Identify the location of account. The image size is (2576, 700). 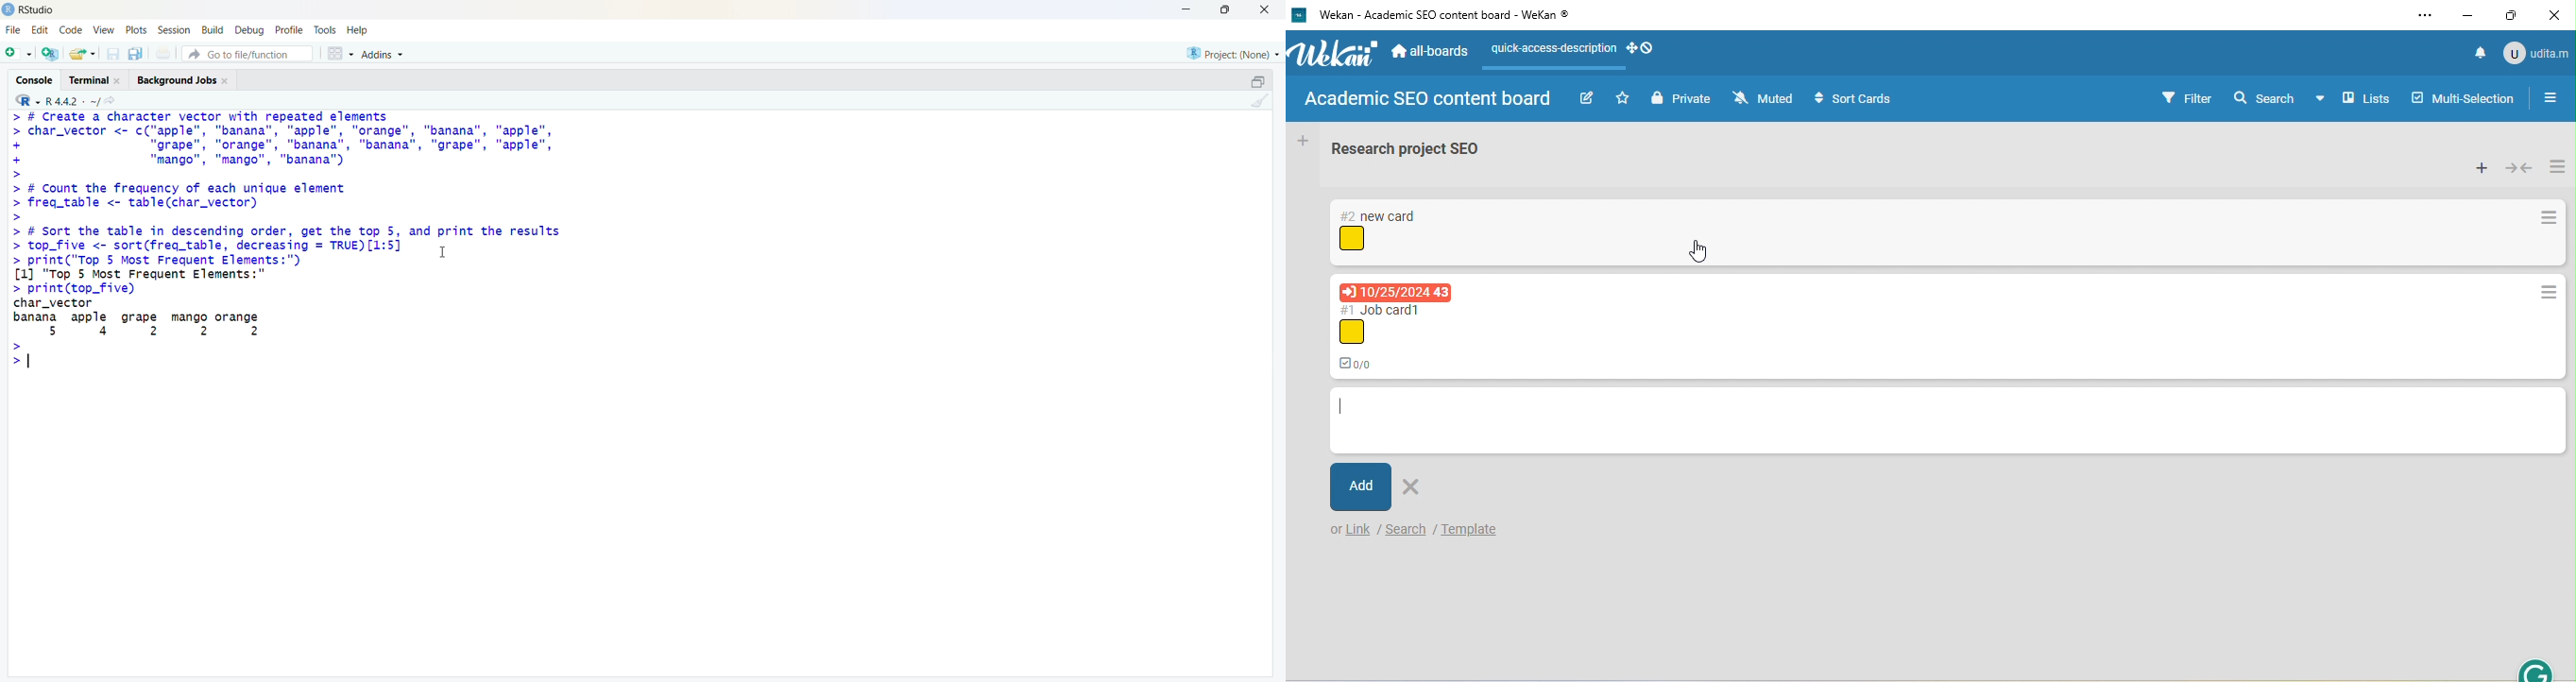
(2534, 52).